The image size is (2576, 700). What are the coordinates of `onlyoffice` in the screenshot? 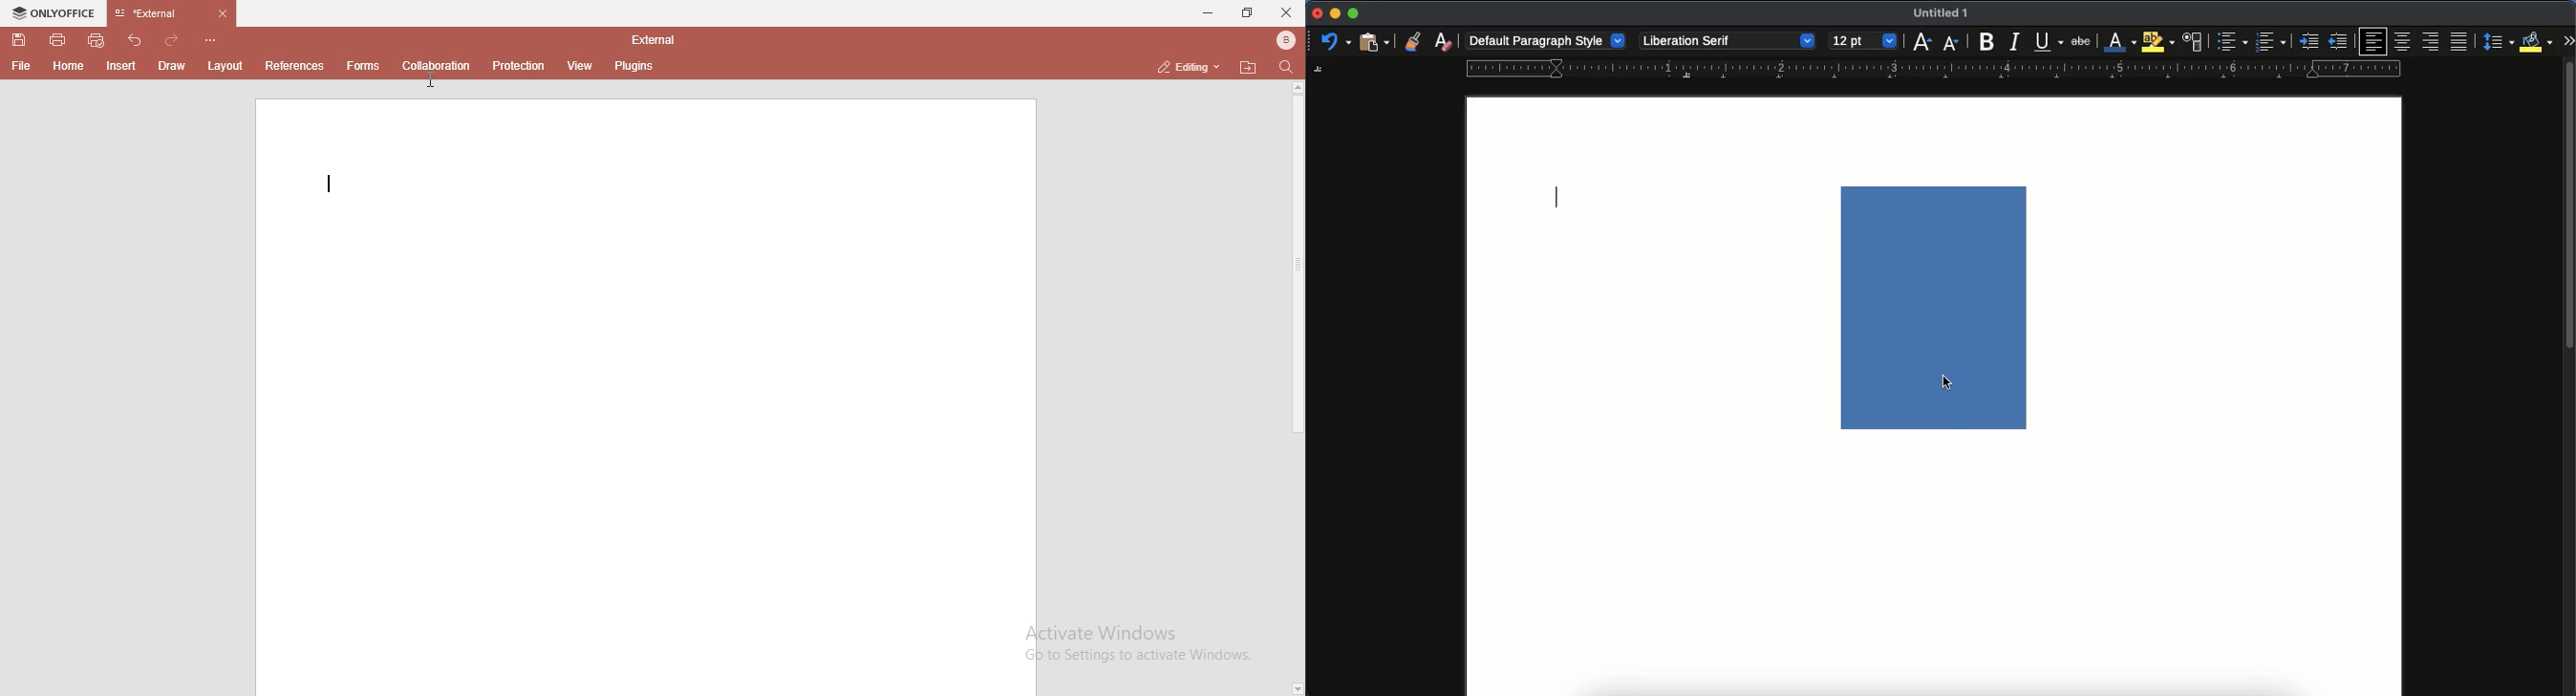 It's located at (55, 12).